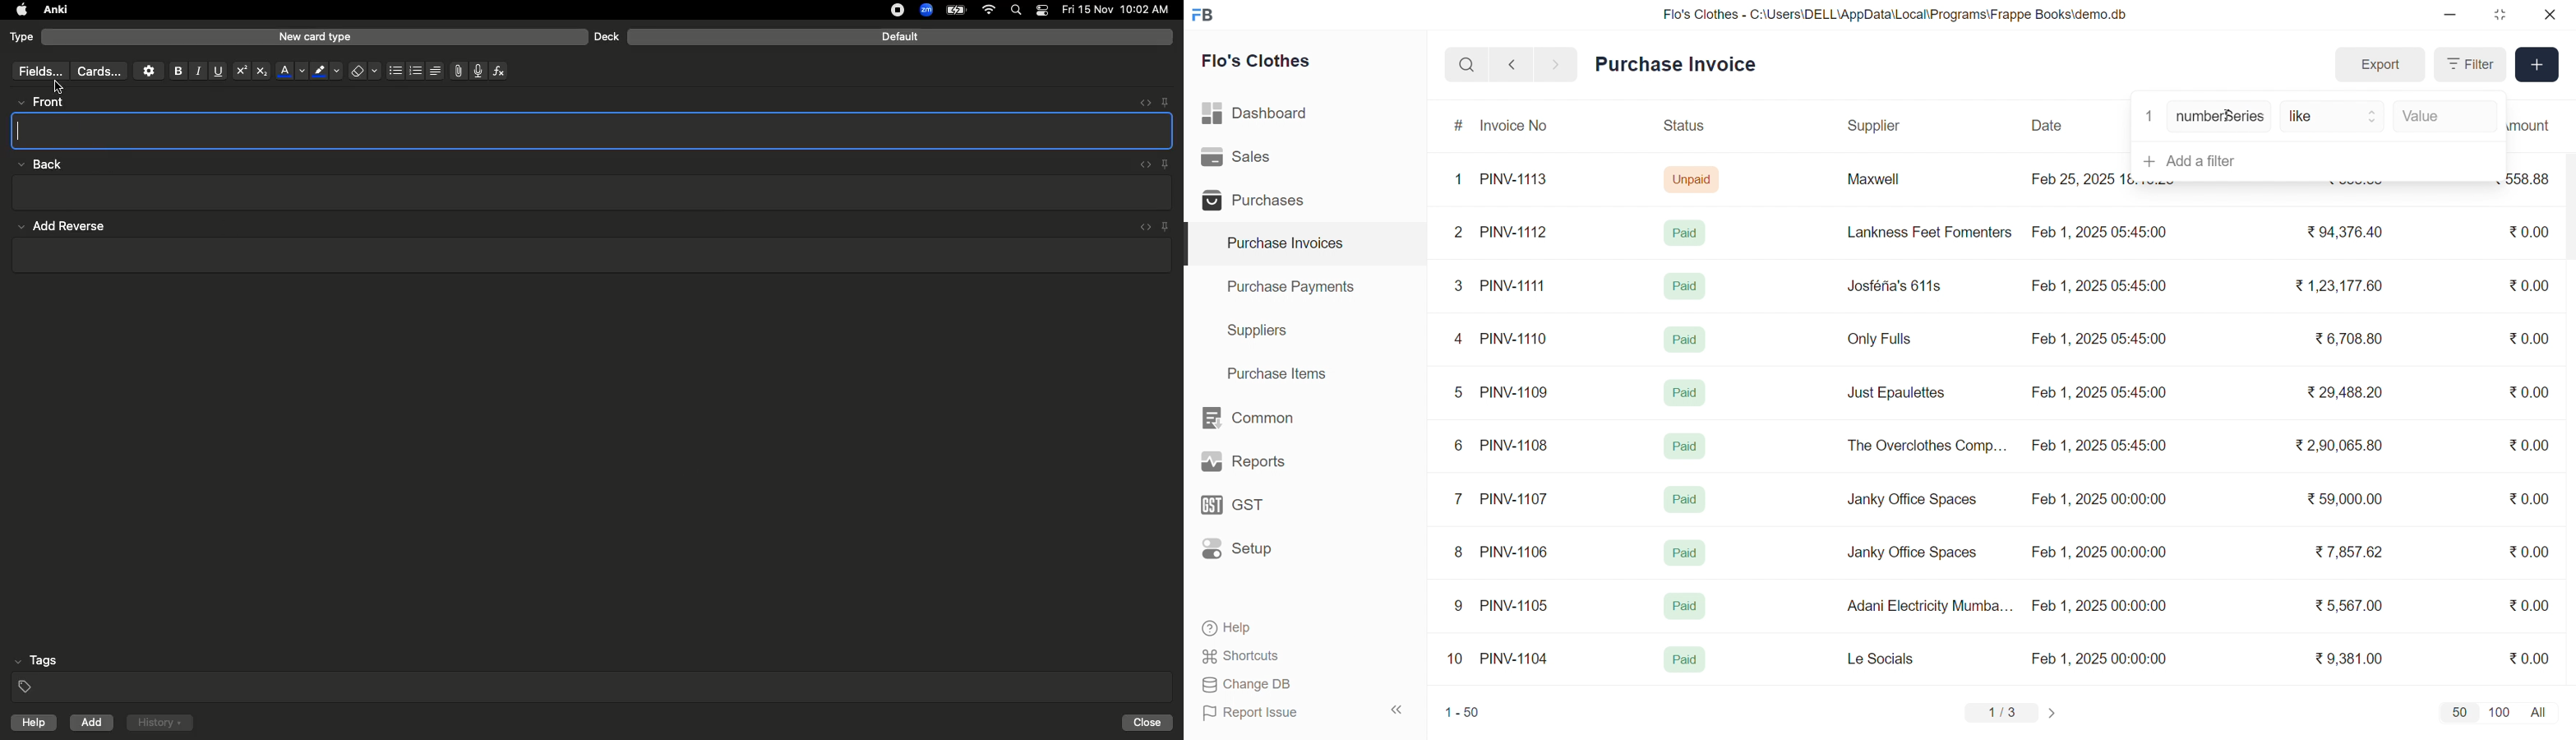  What do you see at coordinates (2314, 160) in the screenshot?
I see `+ Add a filter` at bounding box center [2314, 160].